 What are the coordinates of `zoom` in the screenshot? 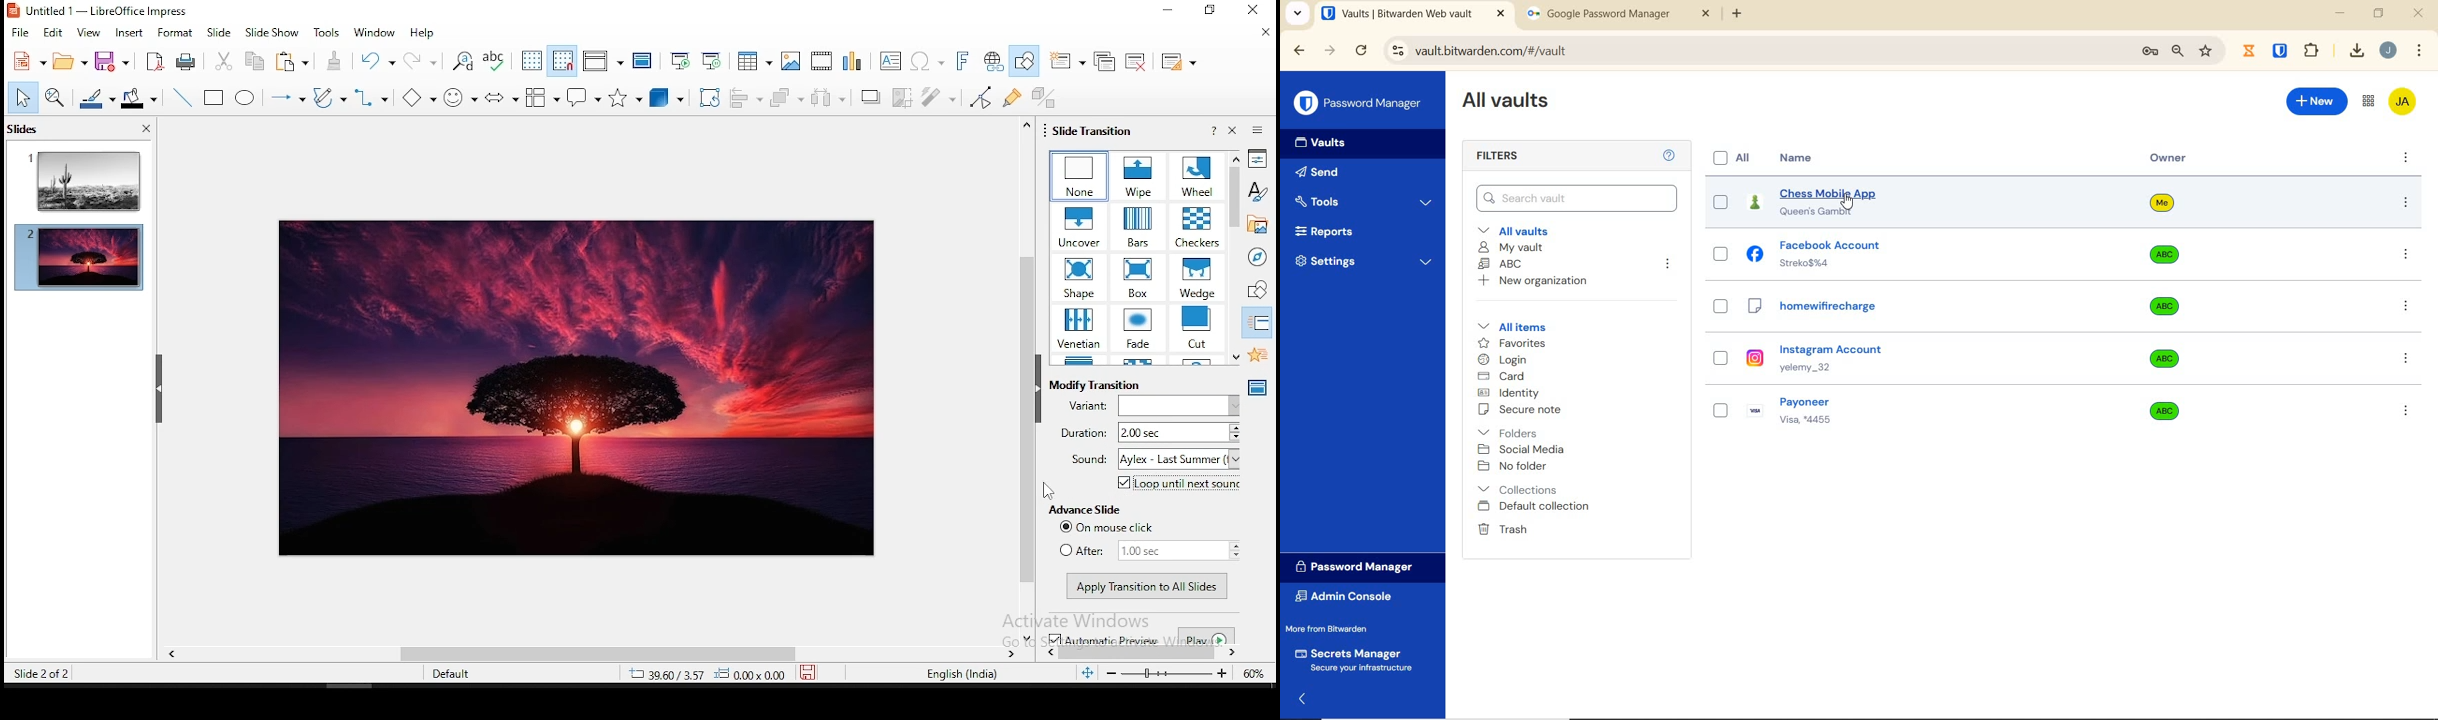 It's located at (2177, 52).